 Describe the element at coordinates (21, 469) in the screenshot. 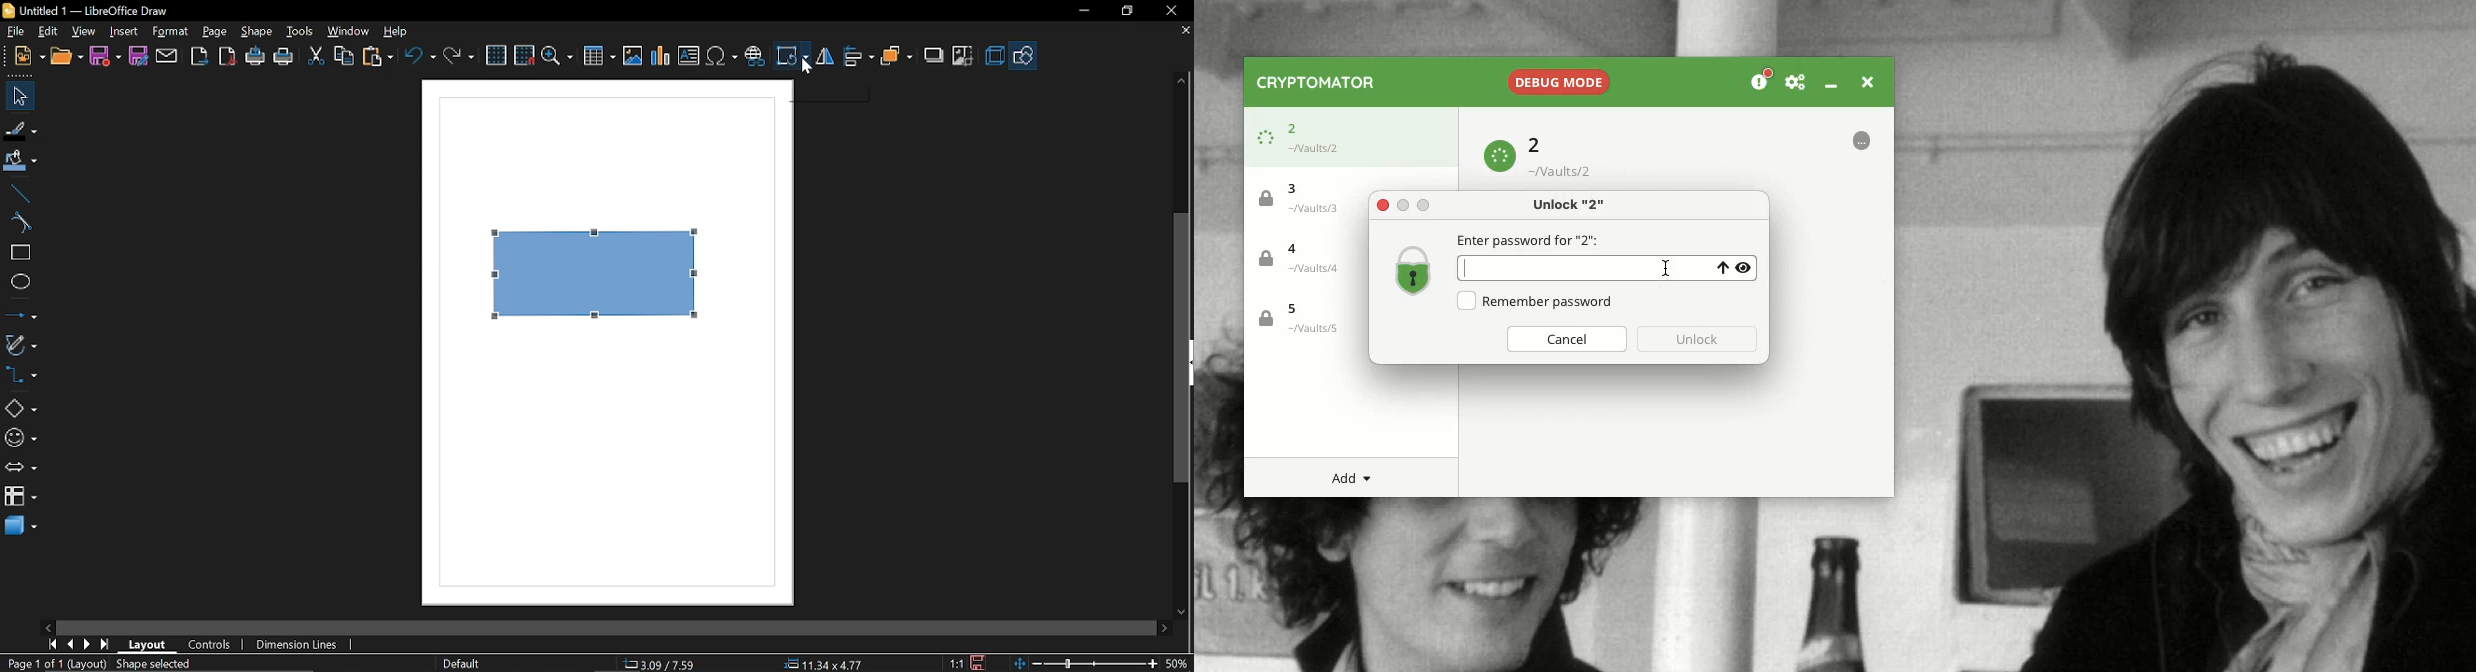

I see `arrows` at that location.